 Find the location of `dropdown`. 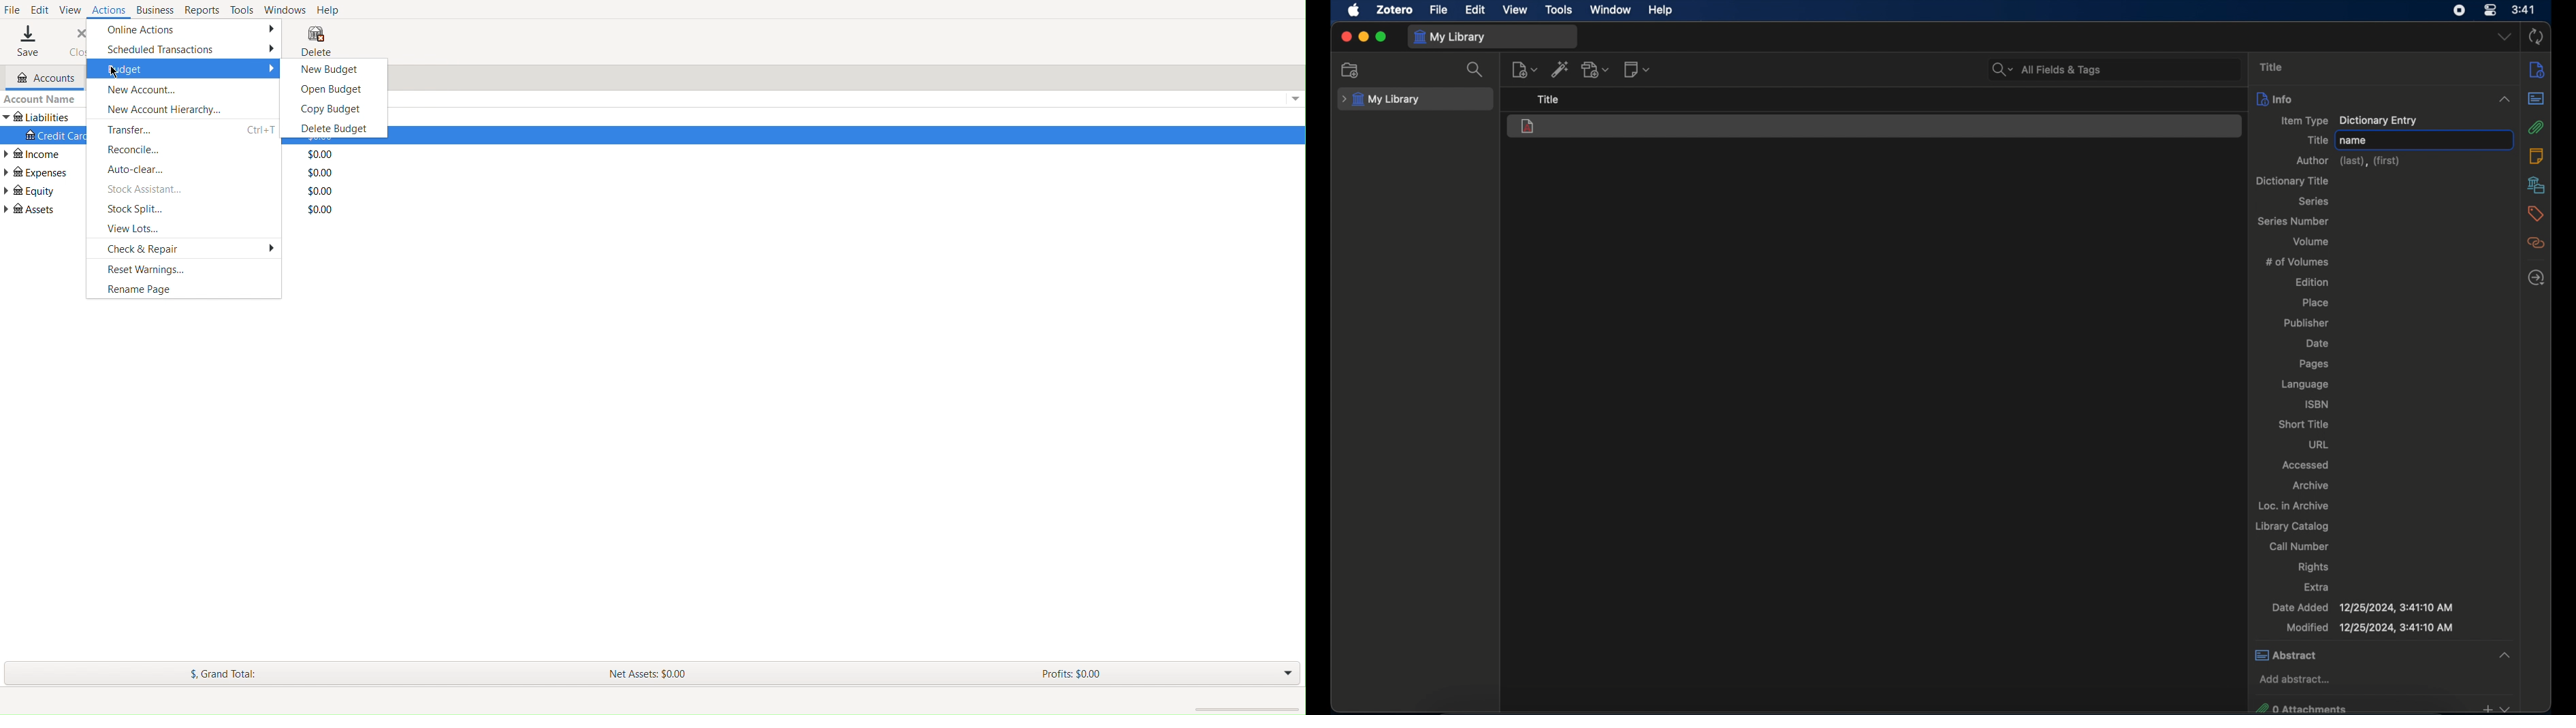

dropdown is located at coordinates (2504, 99).